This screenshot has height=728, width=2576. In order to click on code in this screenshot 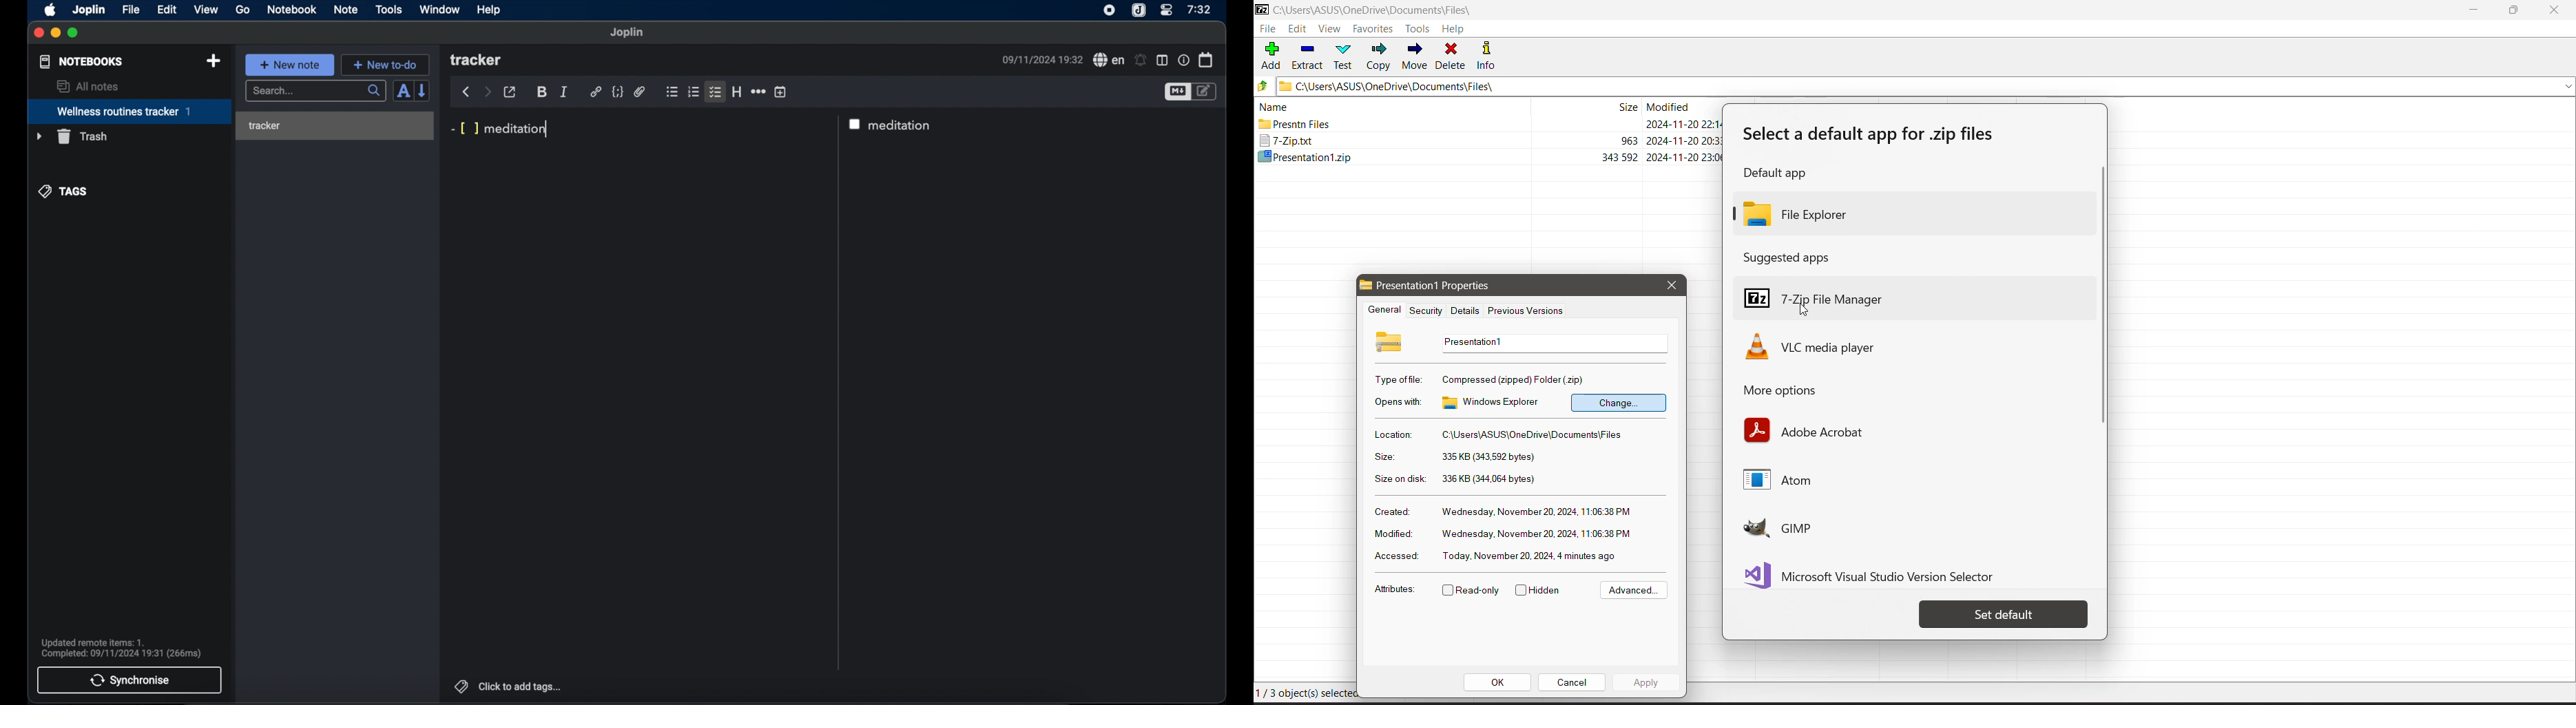, I will do `click(617, 92)`.